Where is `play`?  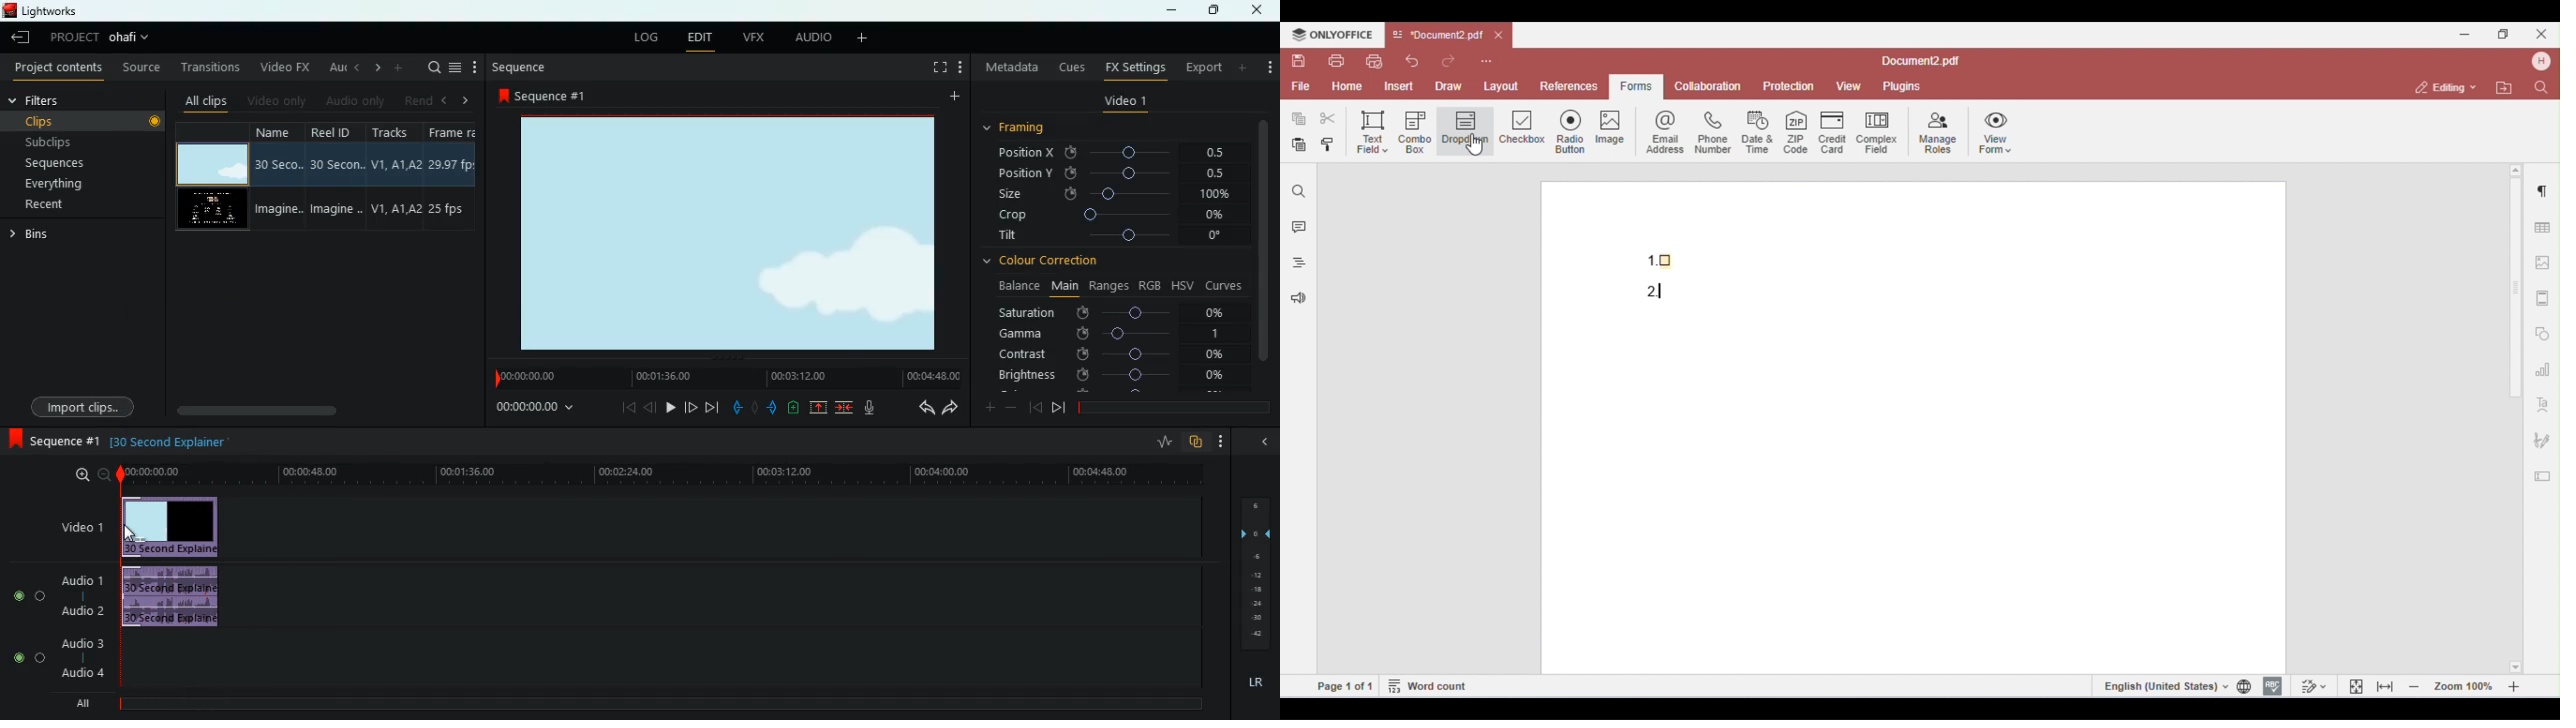
play is located at coordinates (670, 408).